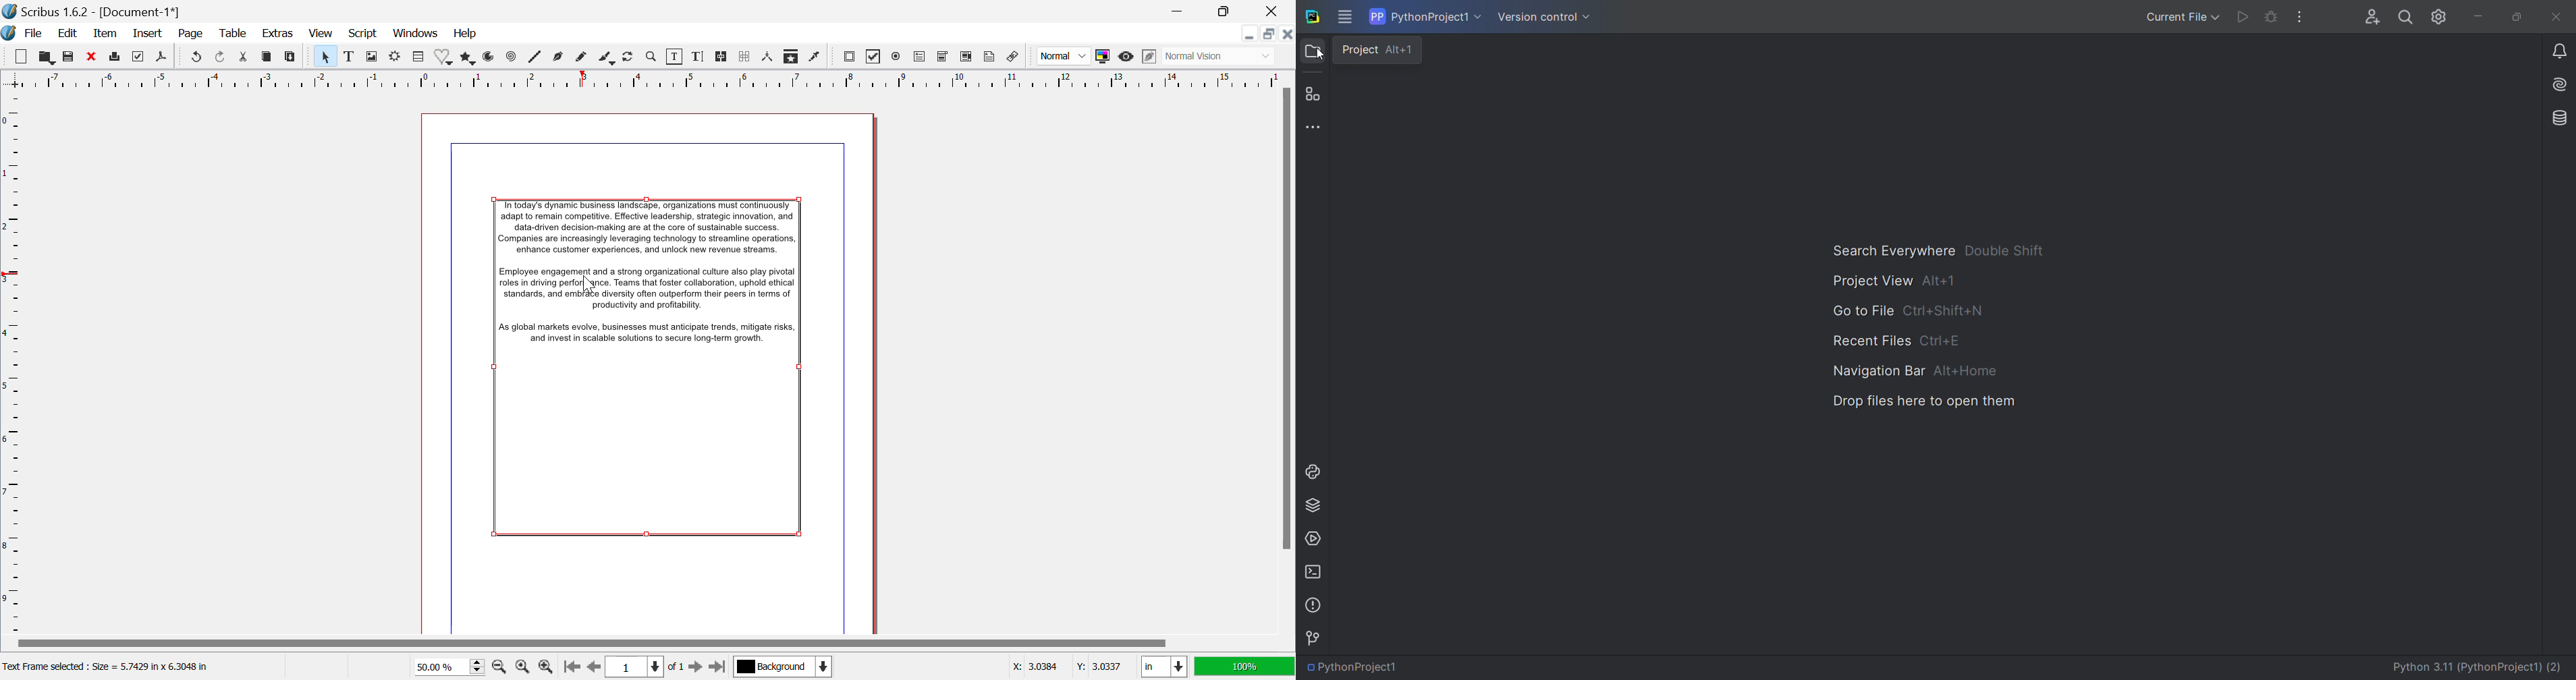 The image size is (2576, 700). What do you see at coordinates (362, 34) in the screenshot?
I see `Script` at bounding box center [362, 34].